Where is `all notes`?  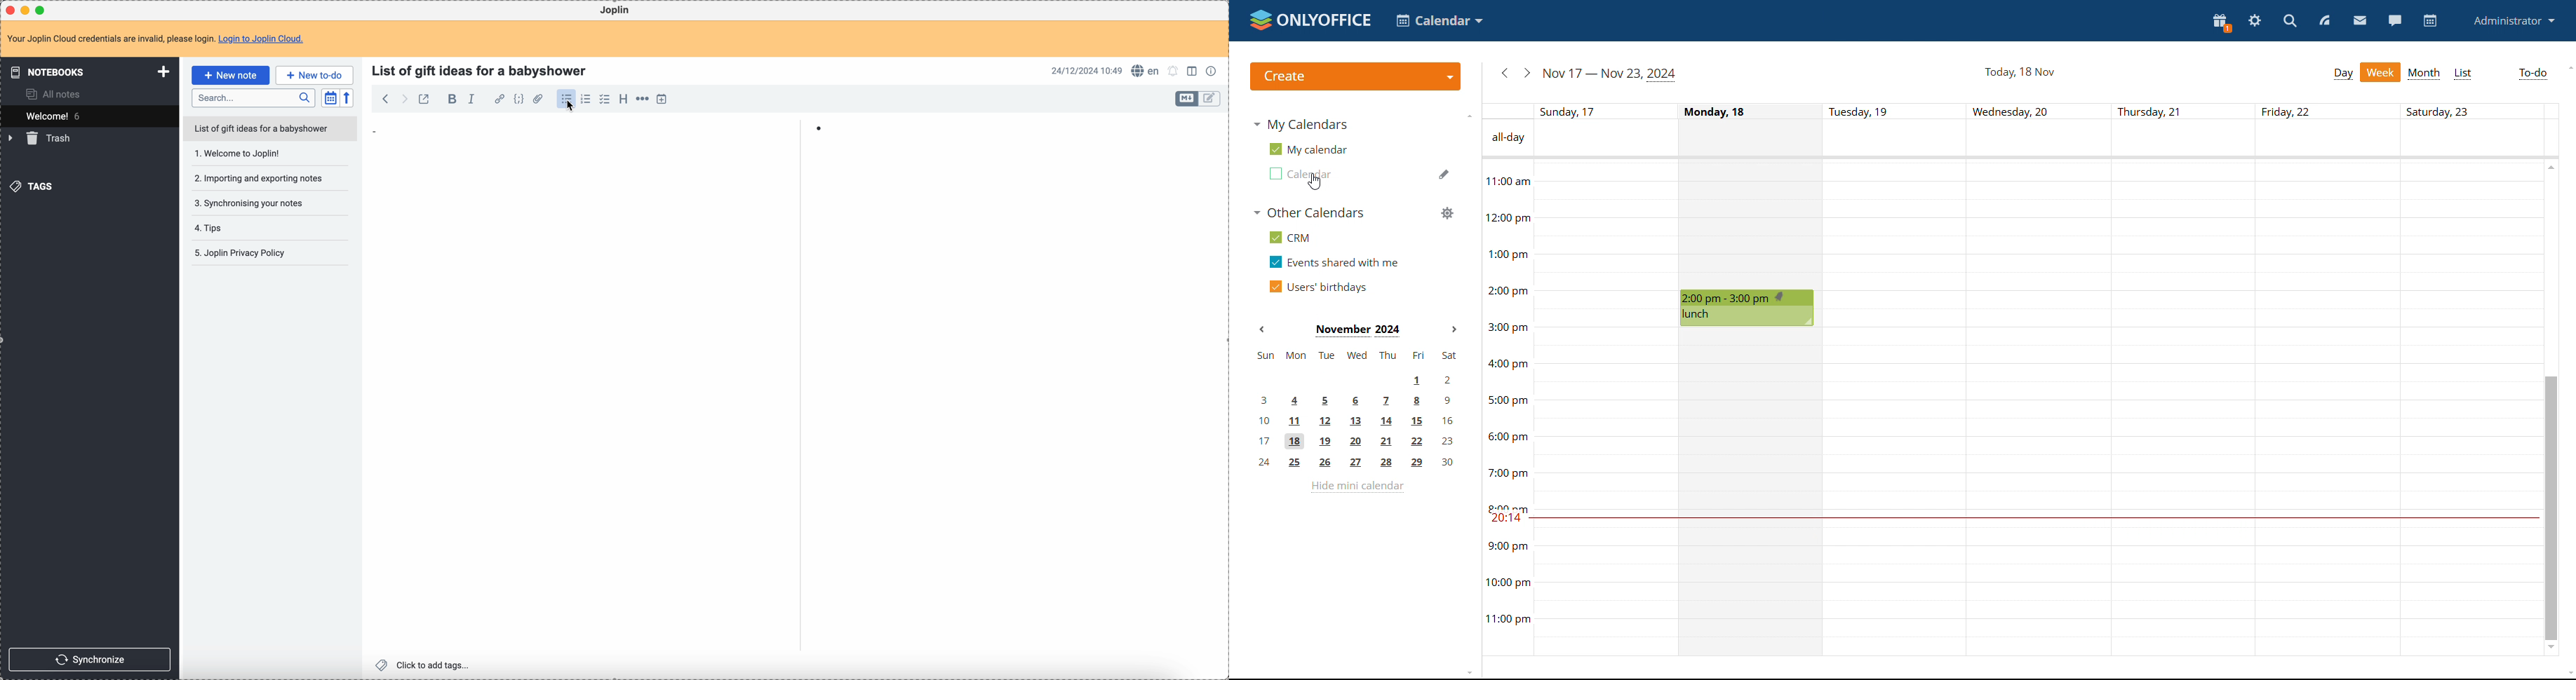 all notes is located at coordinates (55, 94).